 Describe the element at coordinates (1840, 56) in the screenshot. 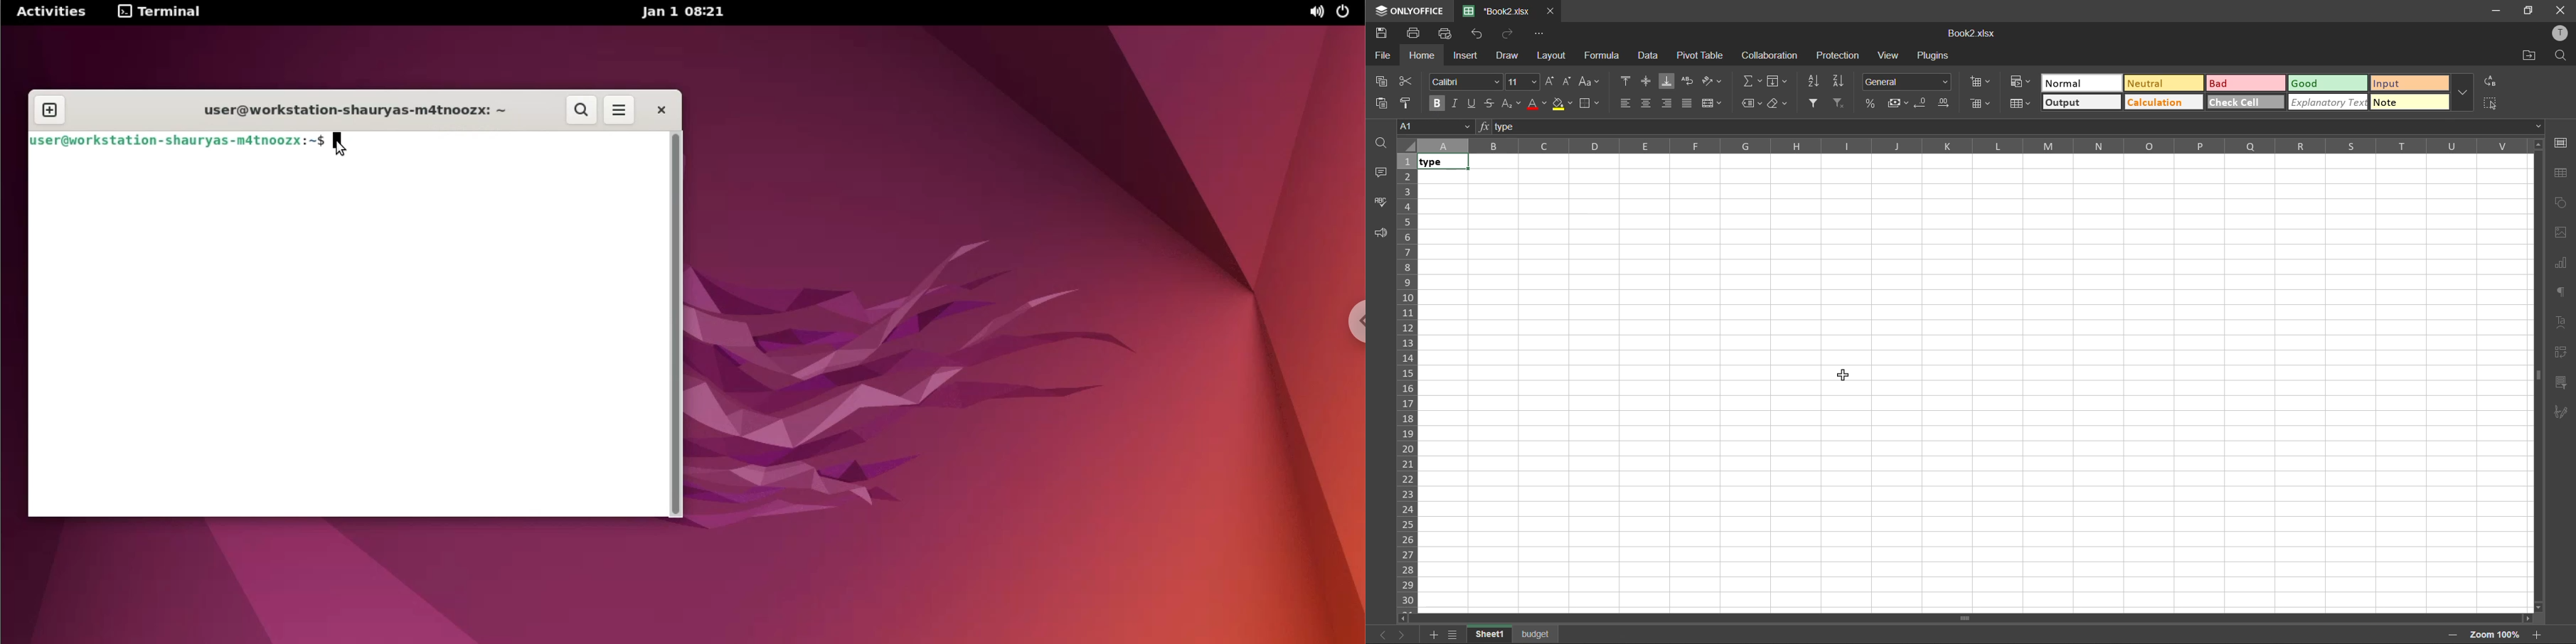

I see `protection` at that location.